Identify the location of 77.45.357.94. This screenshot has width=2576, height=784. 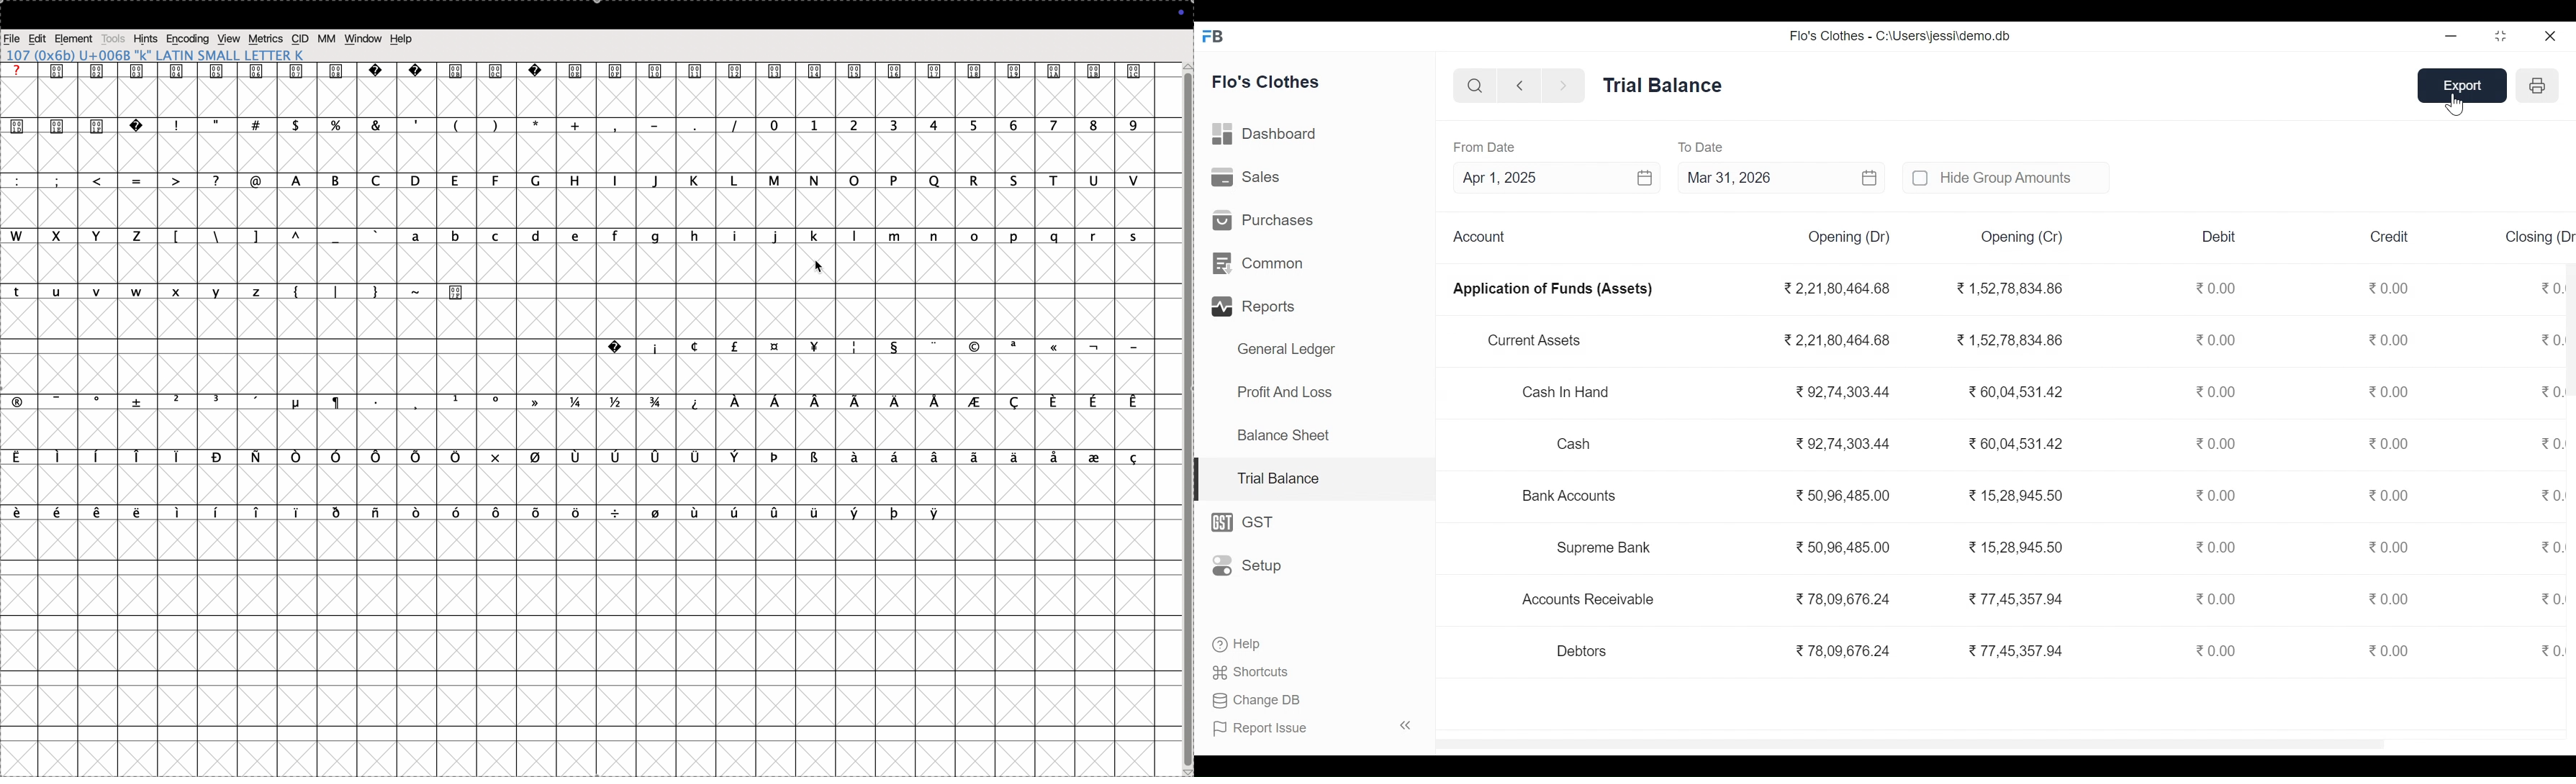
(2013, 597).